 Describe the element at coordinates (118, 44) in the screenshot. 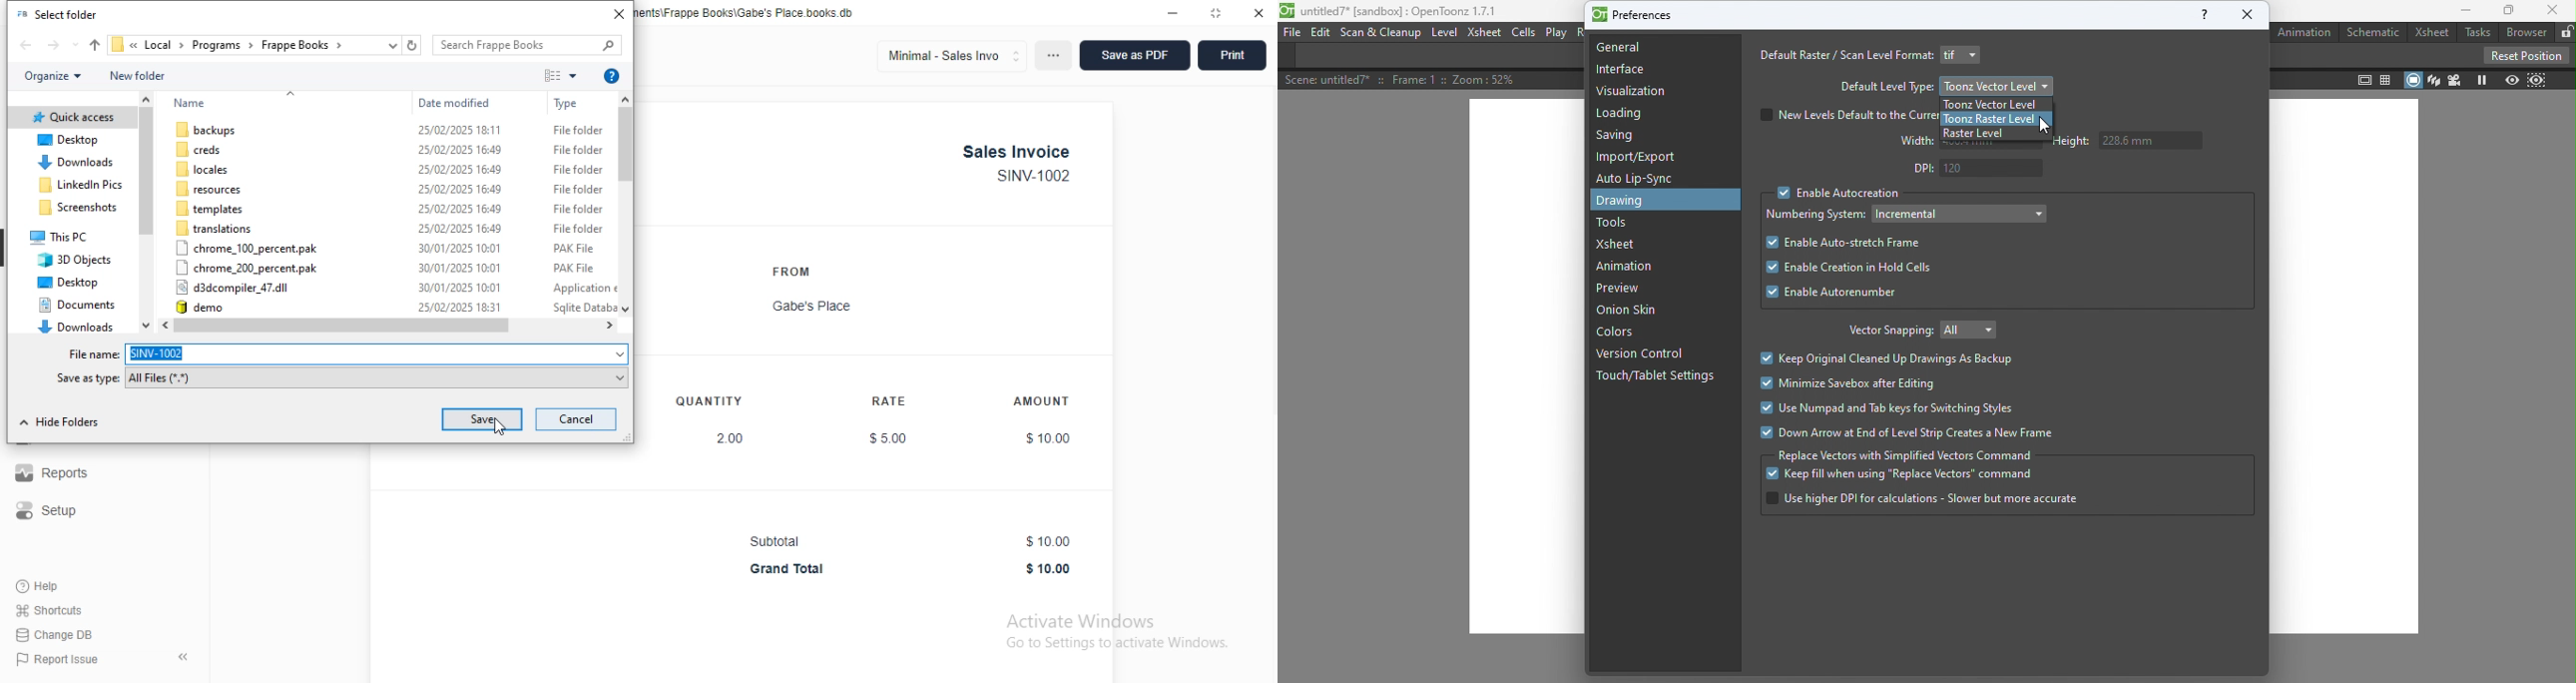

I see `file icon` at that location.